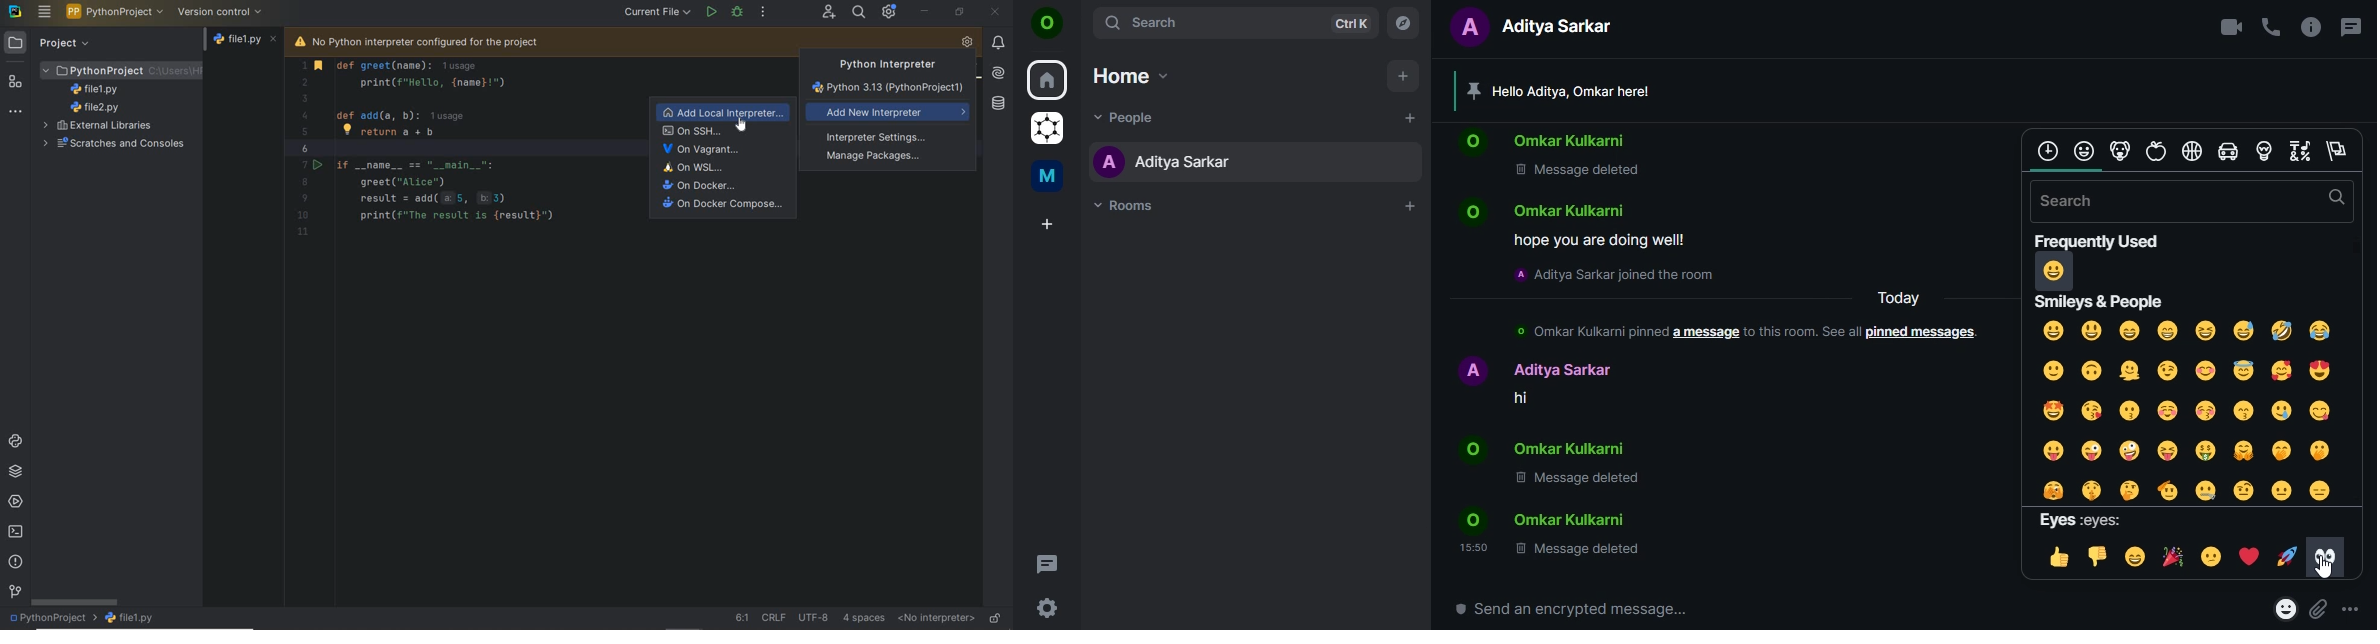 The width and height of the screenshot is (2380, 644). Describe the element at coordinates (220, 11) in the screenshot. I see `version control` at that location.